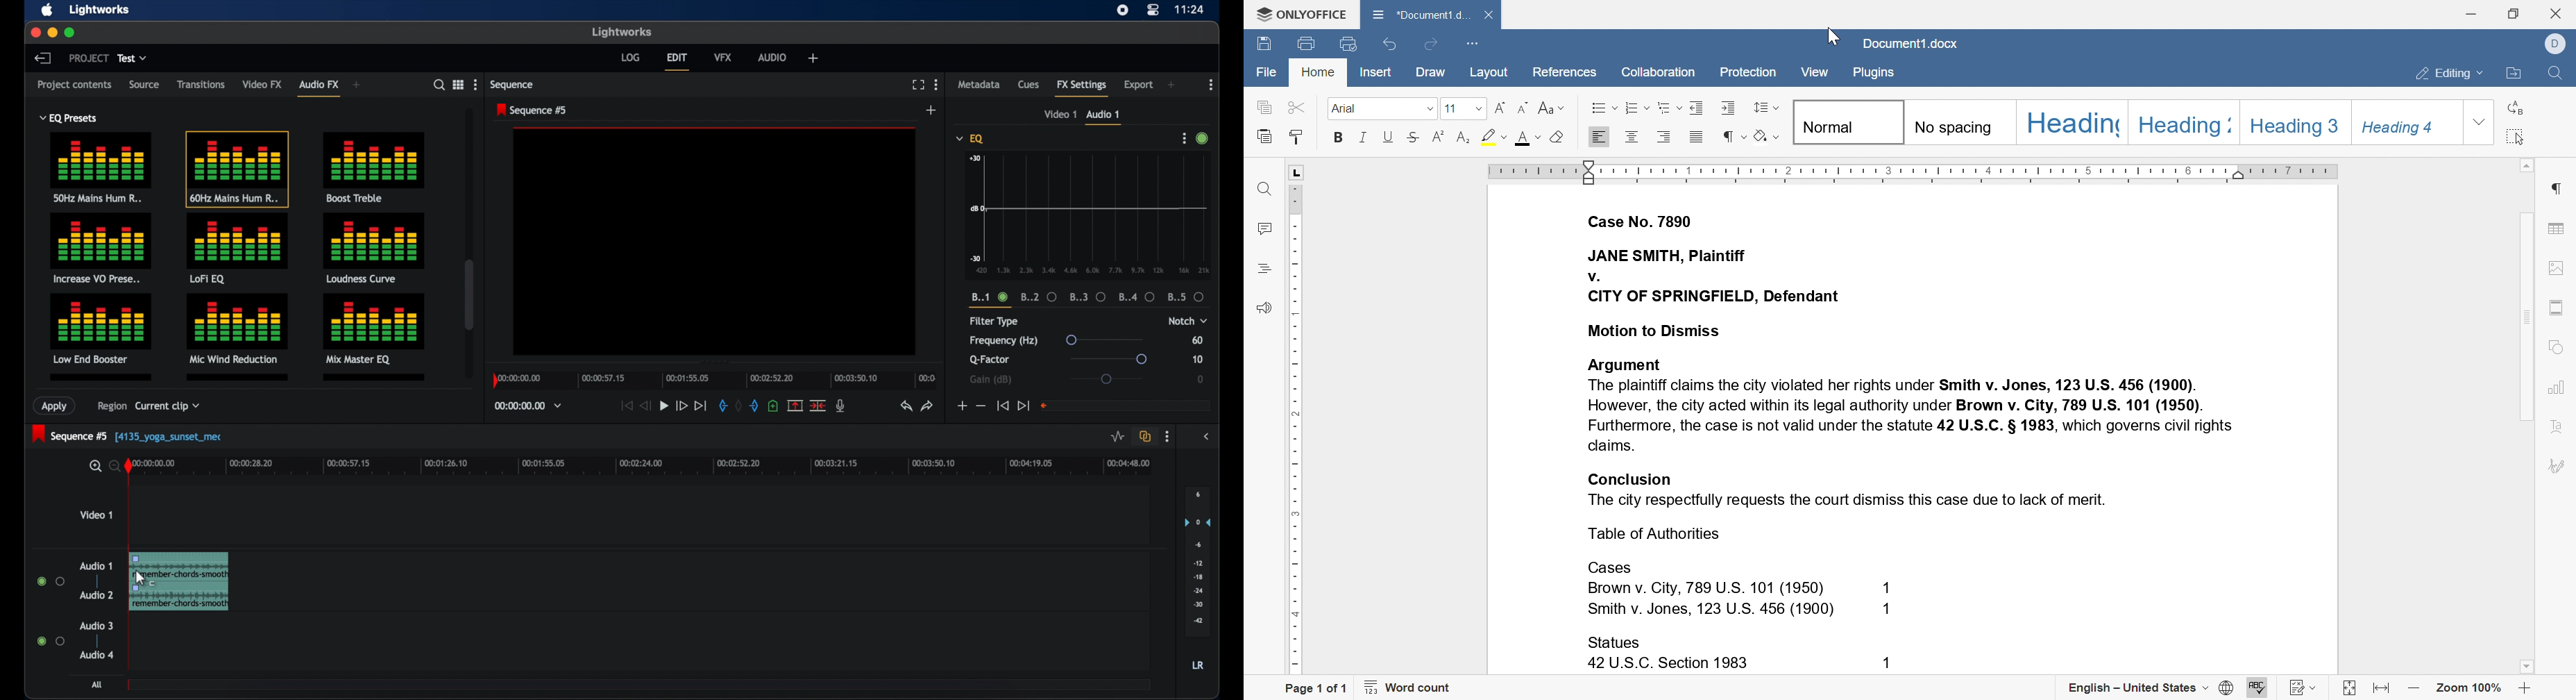  I want to click on headings, so click(2126, 122).